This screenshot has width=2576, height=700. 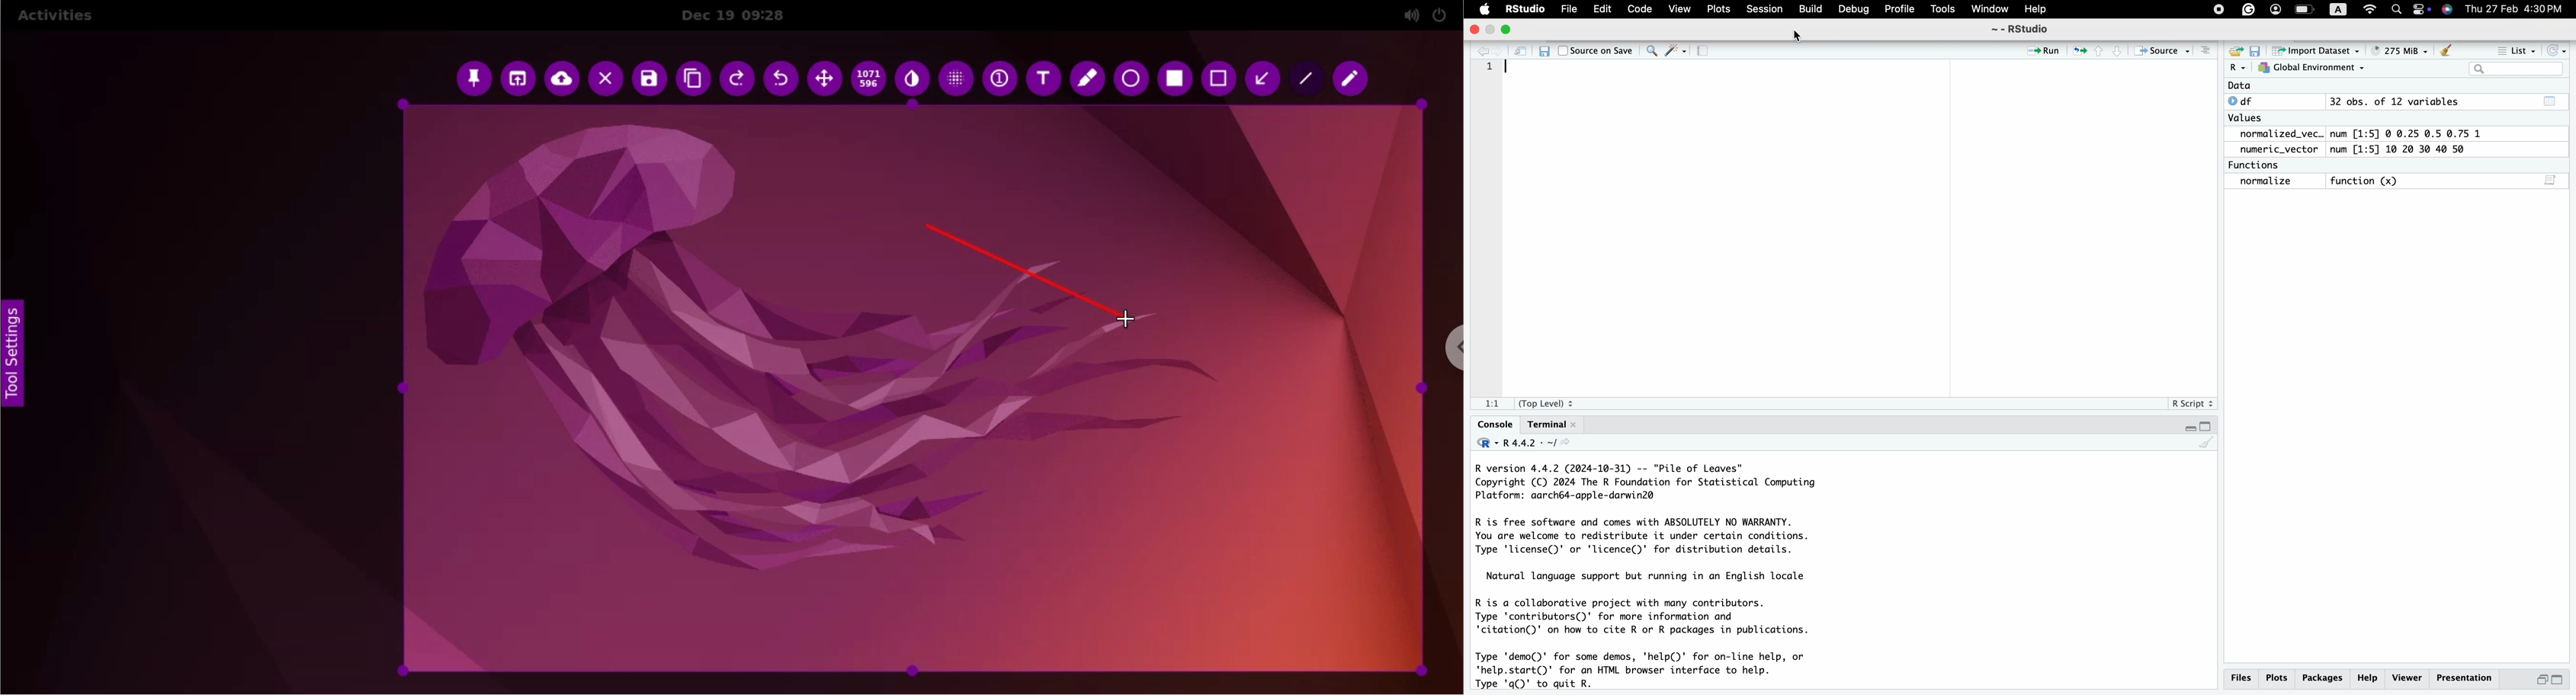 I want to click on script editor, so click(x=2551, y=179).